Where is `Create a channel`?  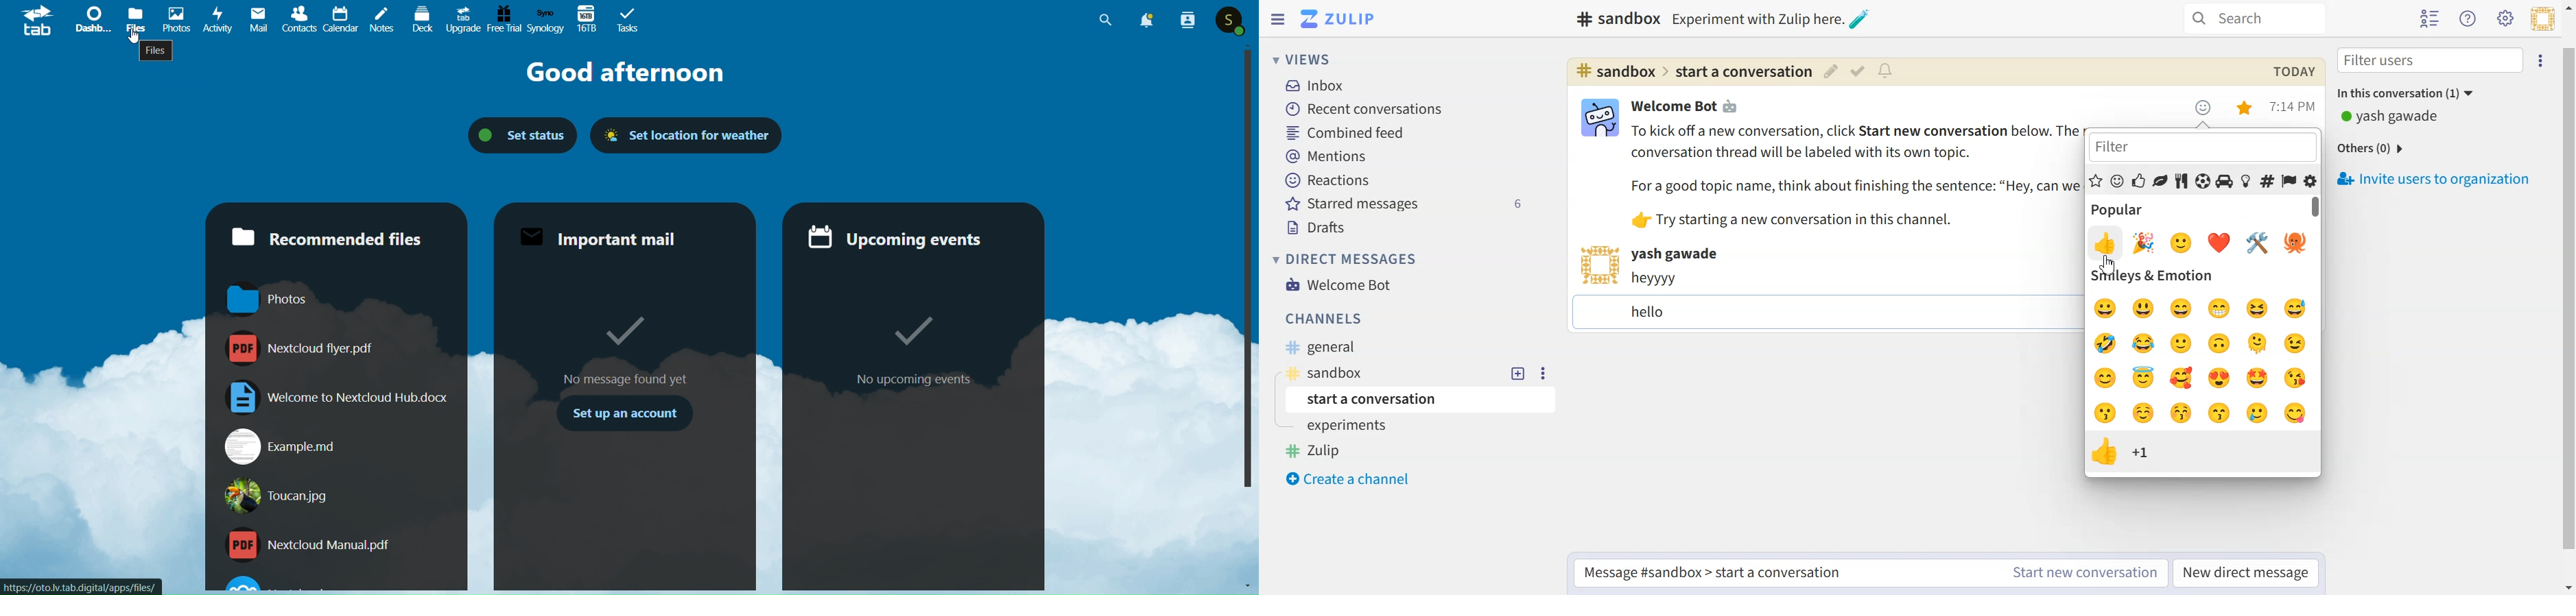 Create a channel is located at coordinates (1353, 479).